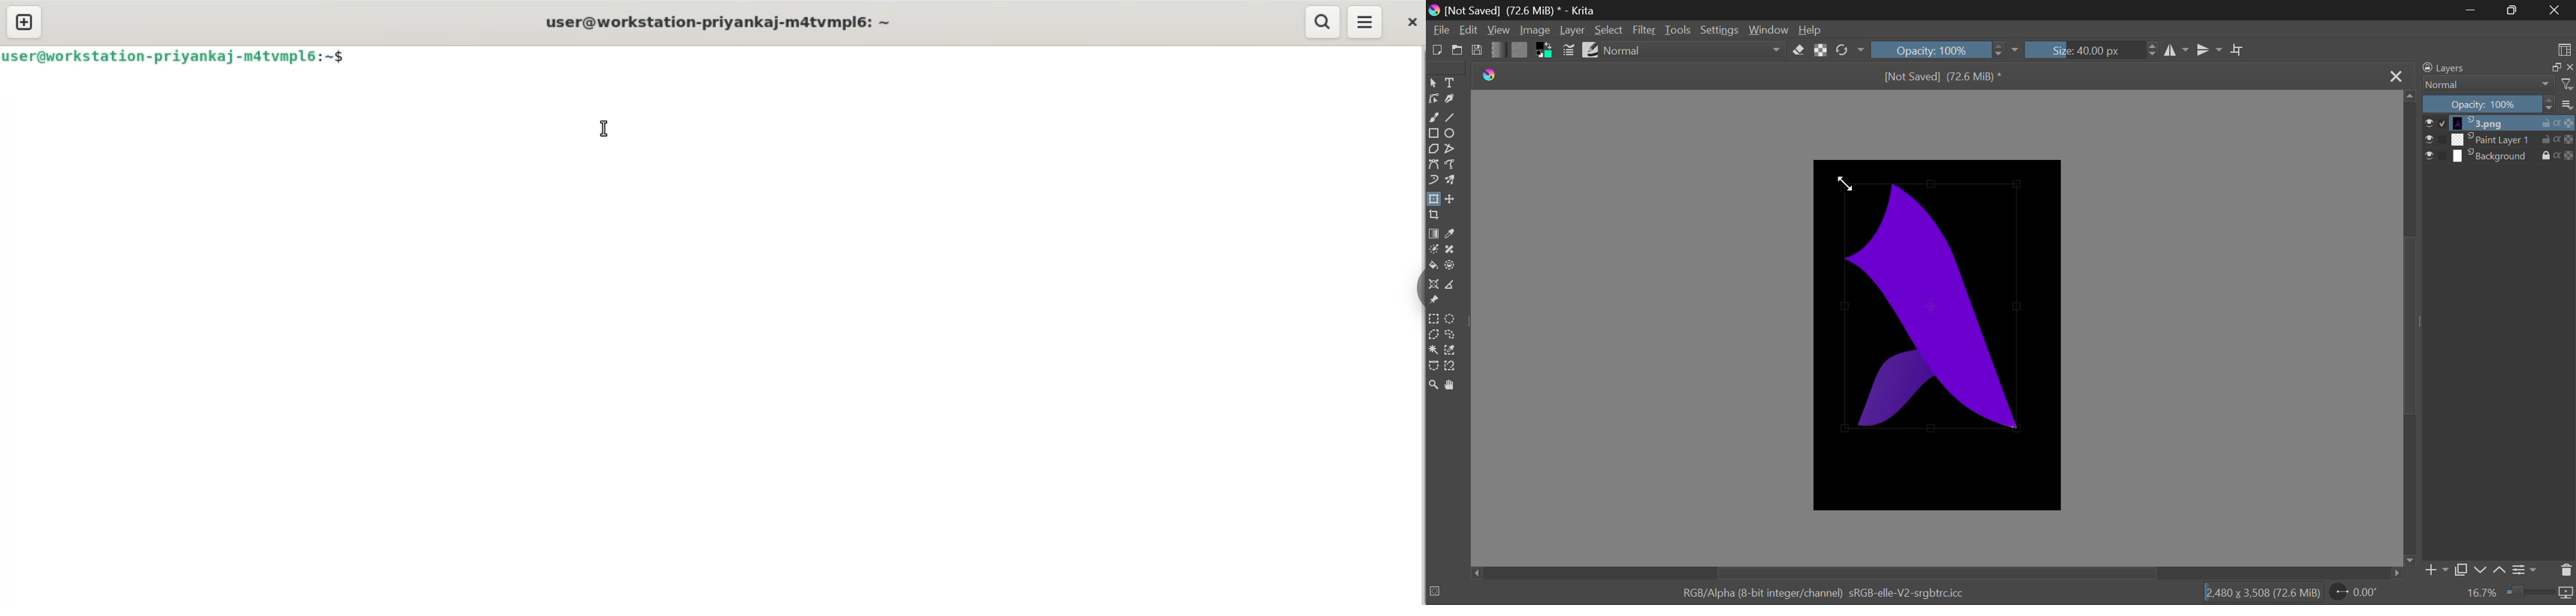 The width and height of the screenshot is (2576, 616). Describe the element at coordinates (2488, 105) in the screenshot. I see `Opacity` at that location.